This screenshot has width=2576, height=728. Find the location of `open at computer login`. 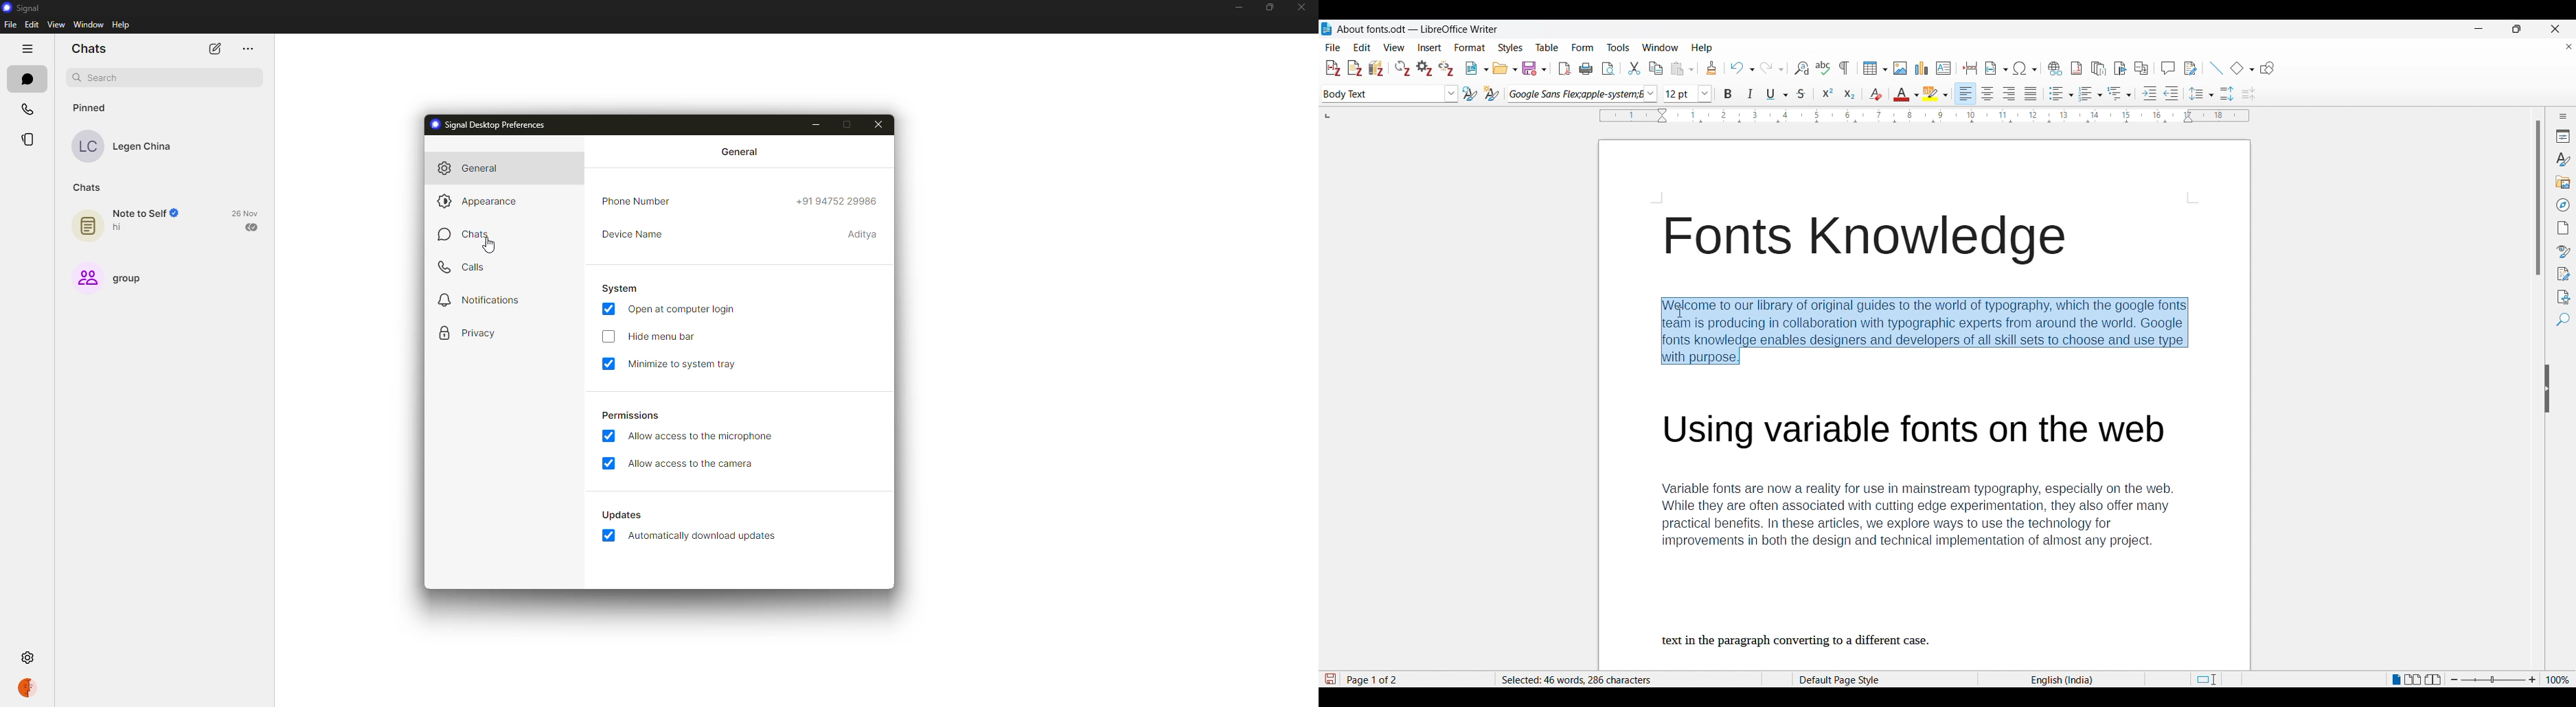

open at computer login is located at coordinates (682, 309).